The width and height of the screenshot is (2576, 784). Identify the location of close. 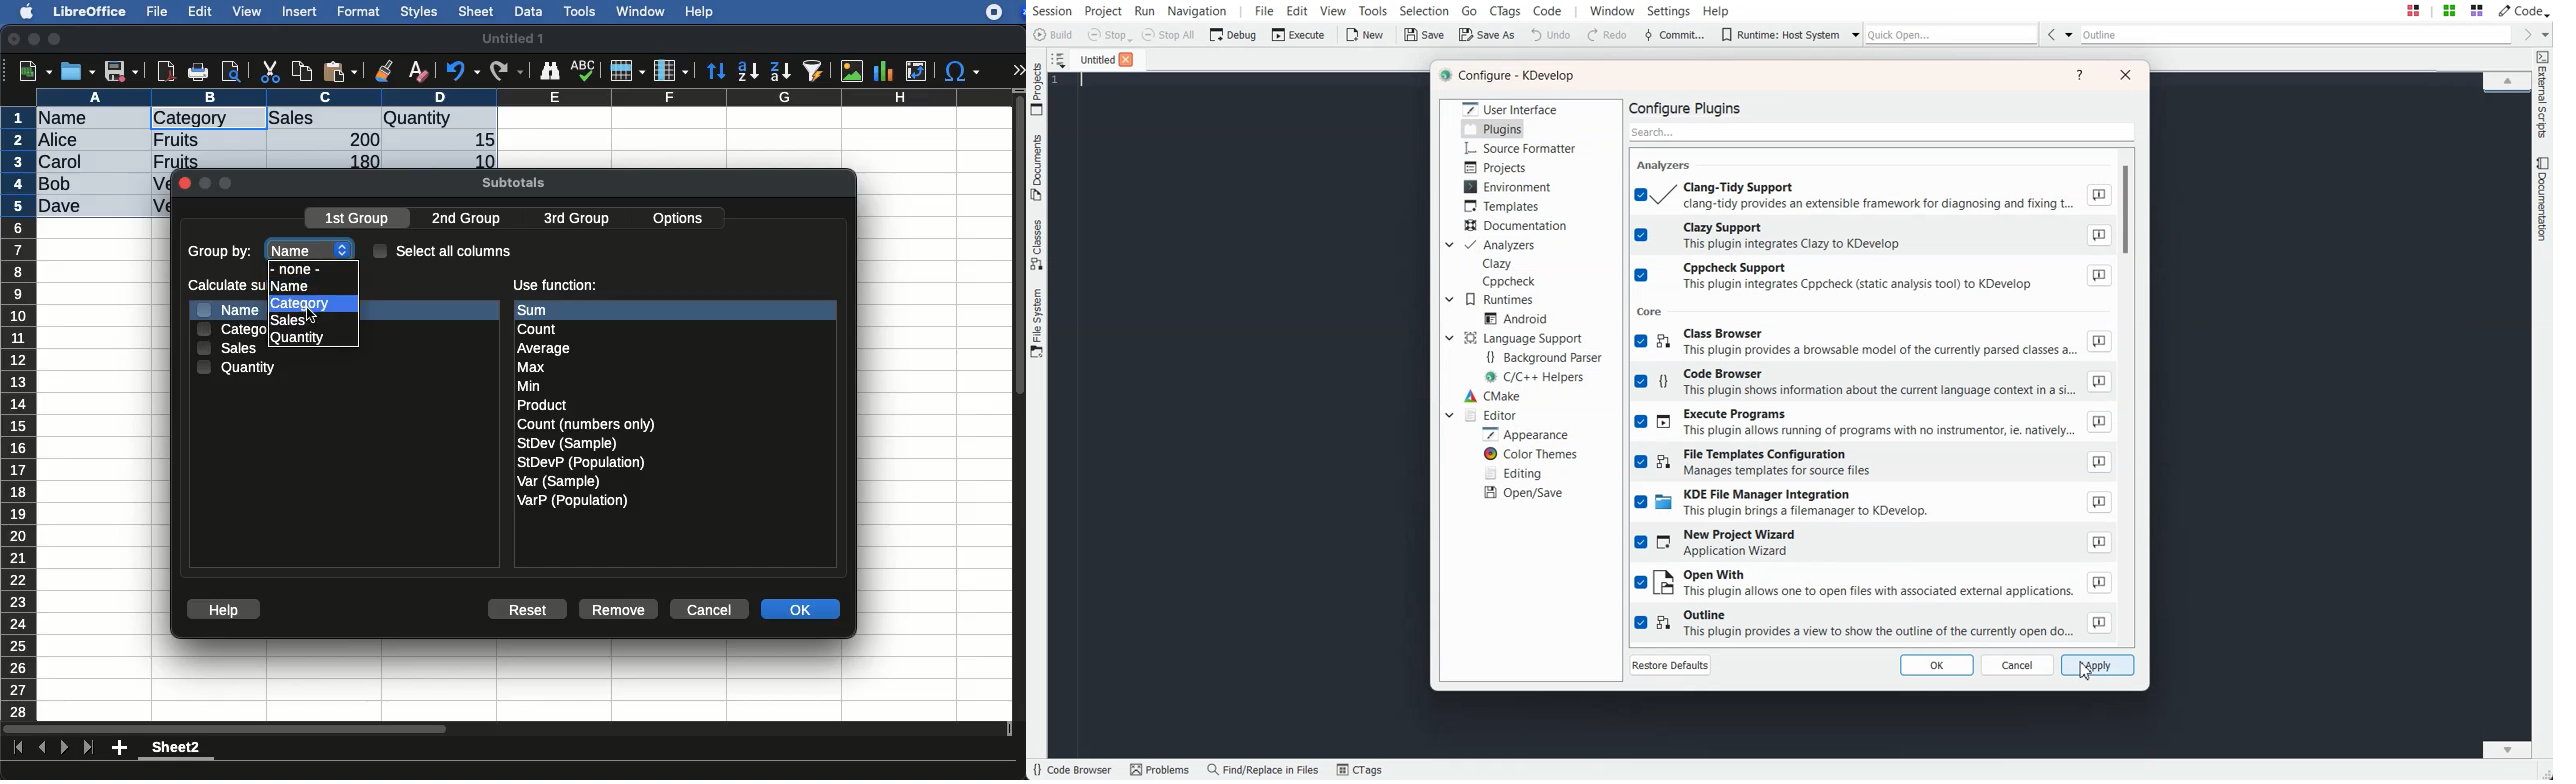
(184, 185).